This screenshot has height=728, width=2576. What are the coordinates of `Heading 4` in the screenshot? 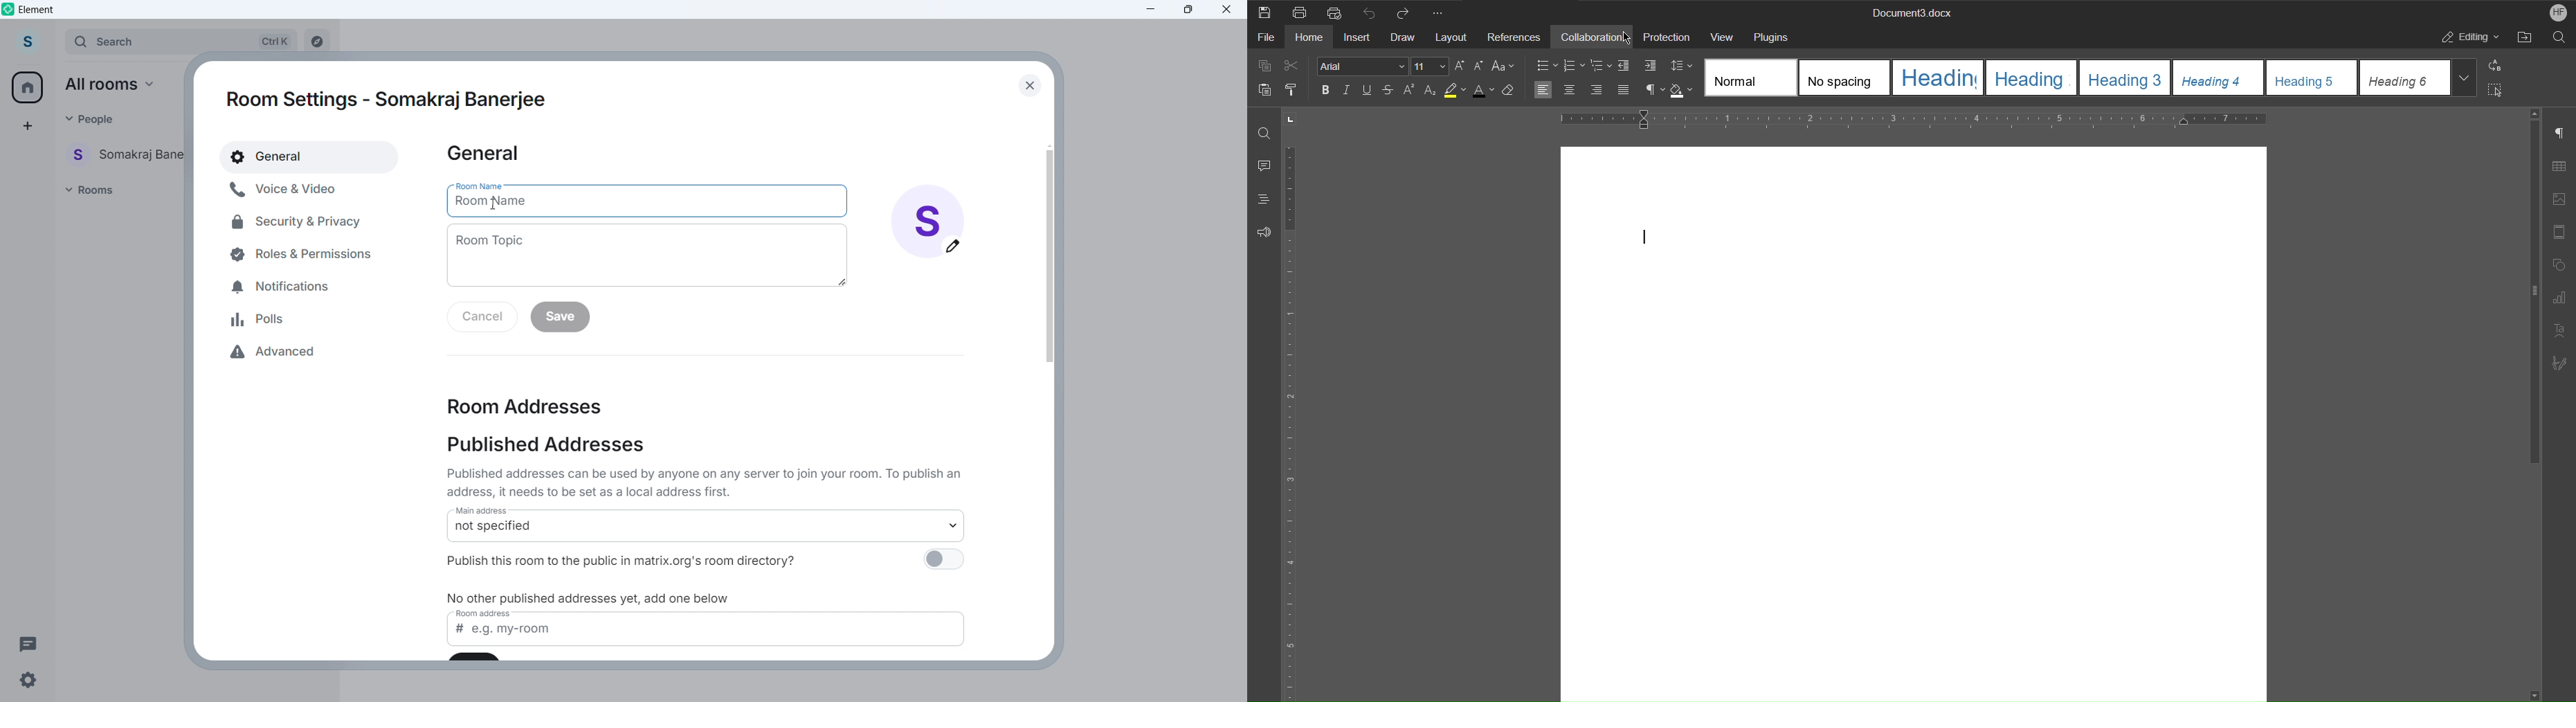 It's located at (2220, 79).